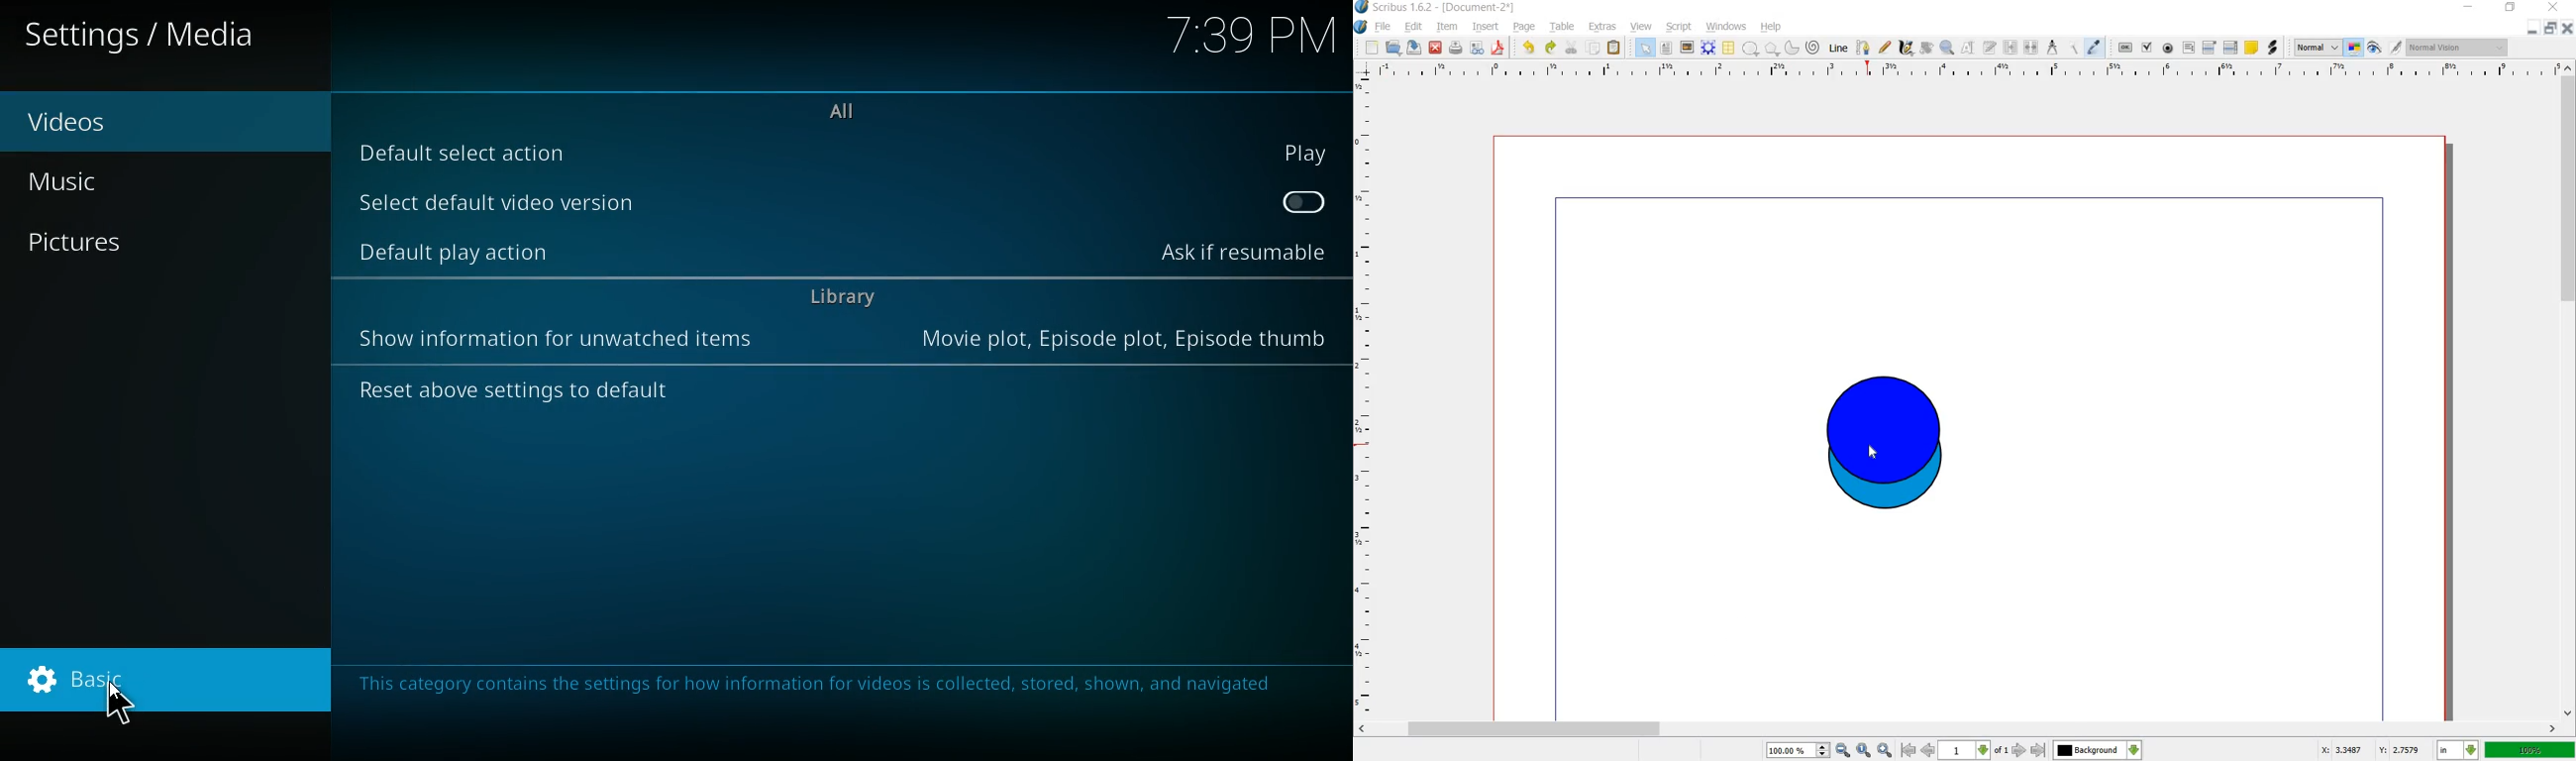  What do you see at coordinates (2011, 48) in the screenshot?
I see `link text frames` at bounding box center [2011, 48].